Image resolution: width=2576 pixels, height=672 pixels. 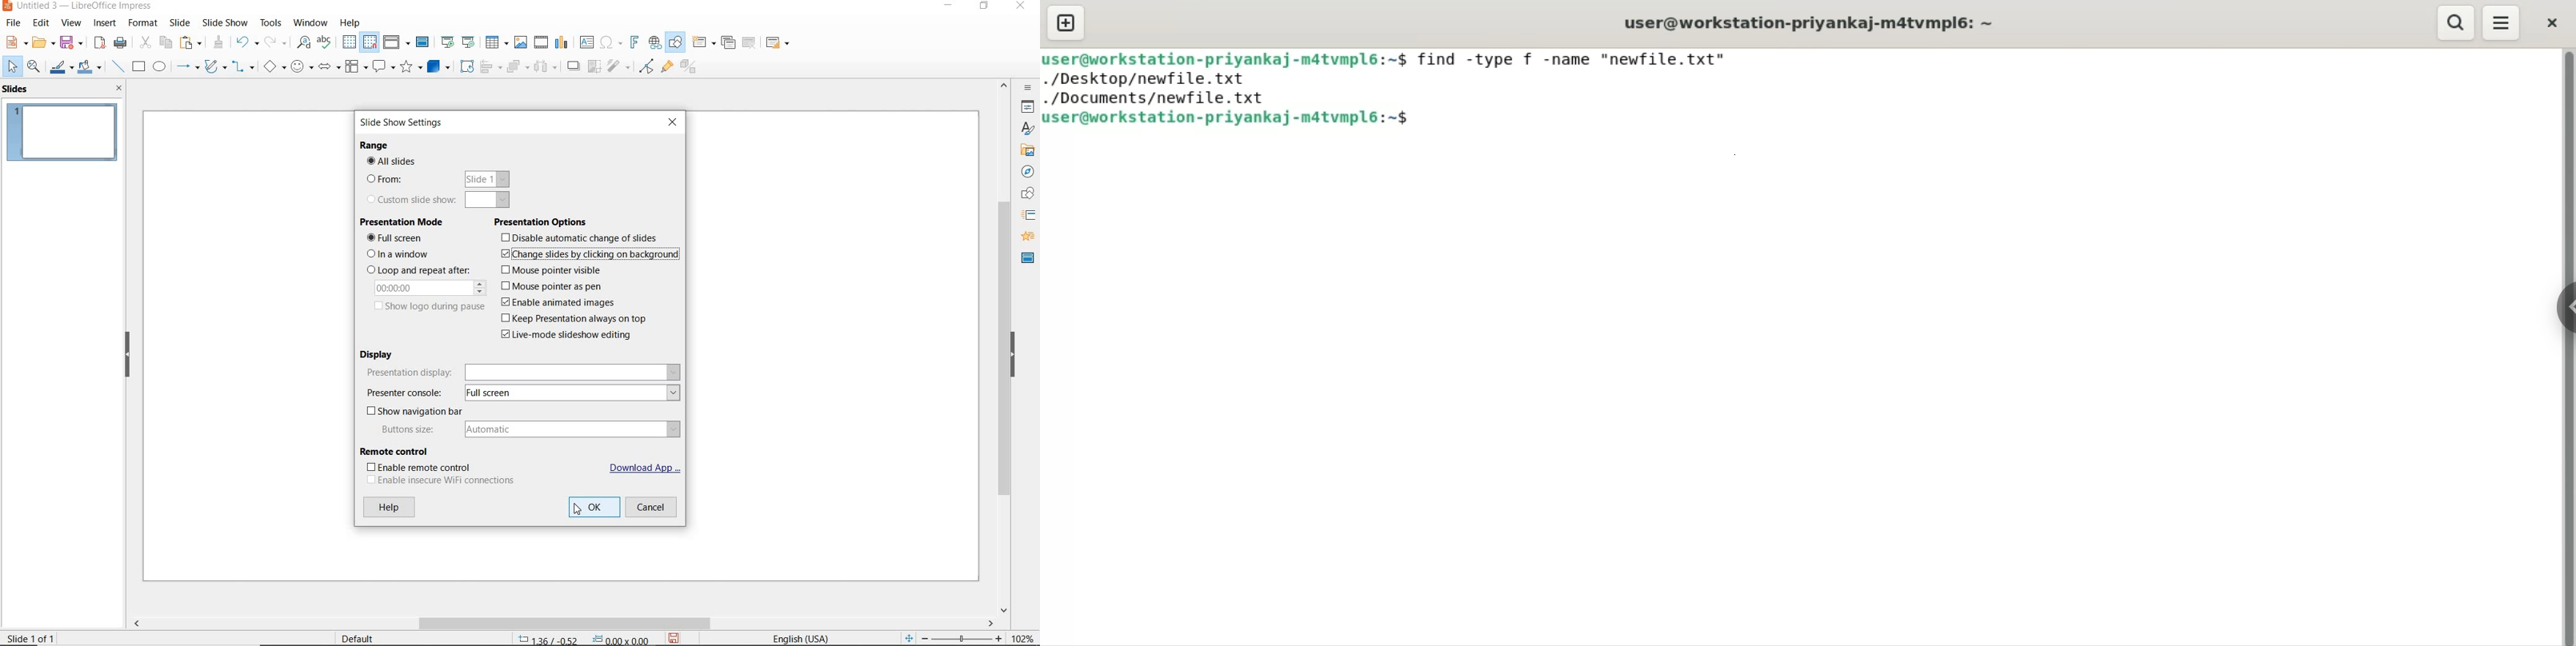 What do you see at coordinates (414, 123) in the screenshot?
I see `SLIDE SHOW SETTINGS` at bounding box center [414, 123].